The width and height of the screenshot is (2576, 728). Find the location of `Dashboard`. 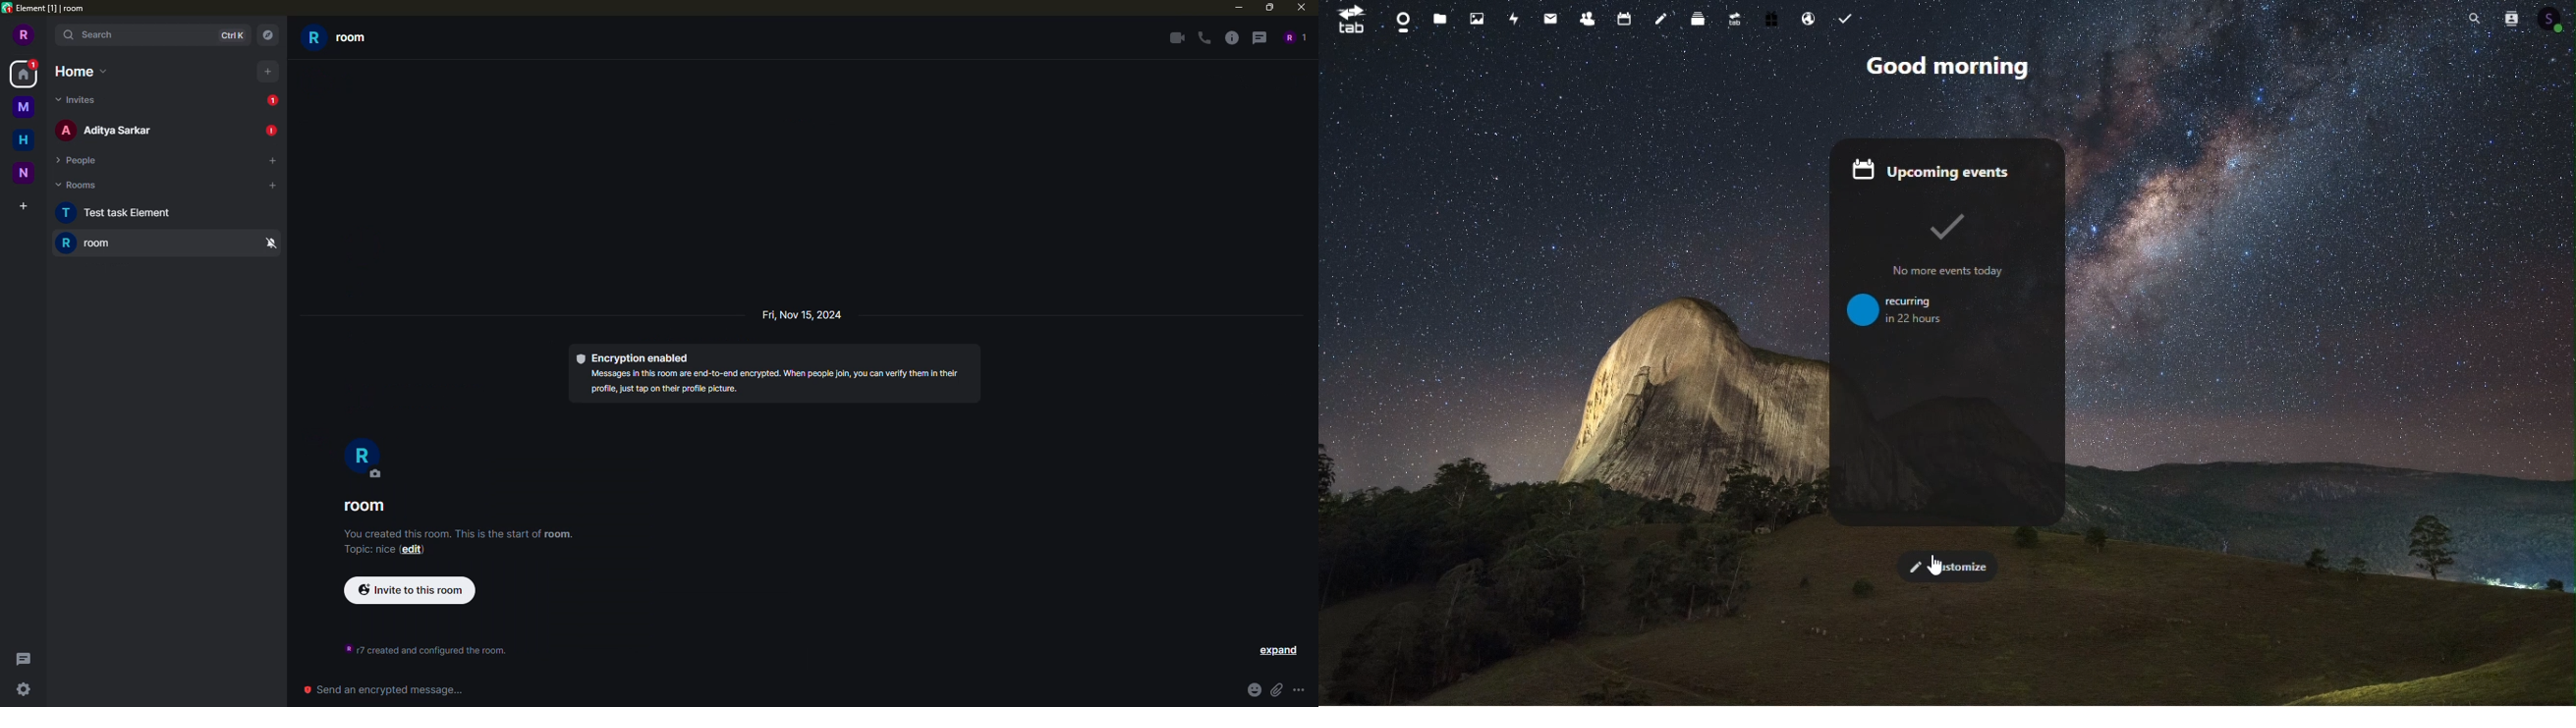

Dashboard is located at coordinates (1395, 17).